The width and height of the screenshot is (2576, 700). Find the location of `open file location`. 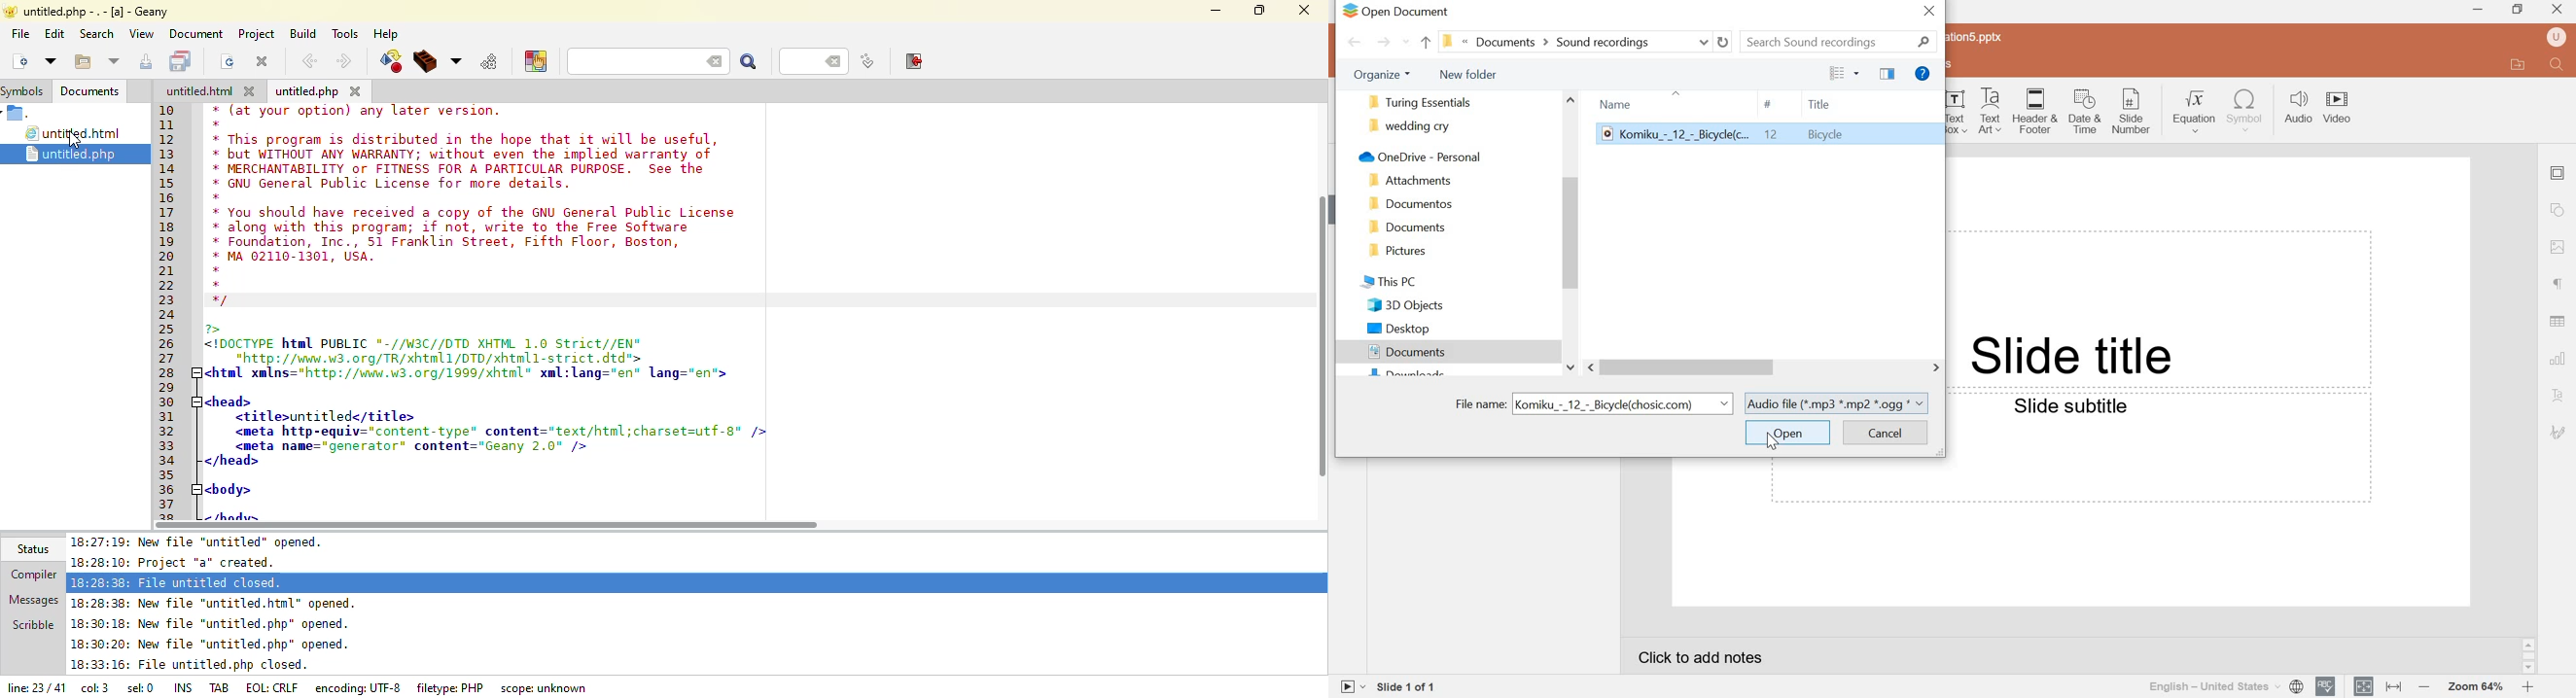

open file location is located at coordinates (2519, 64).